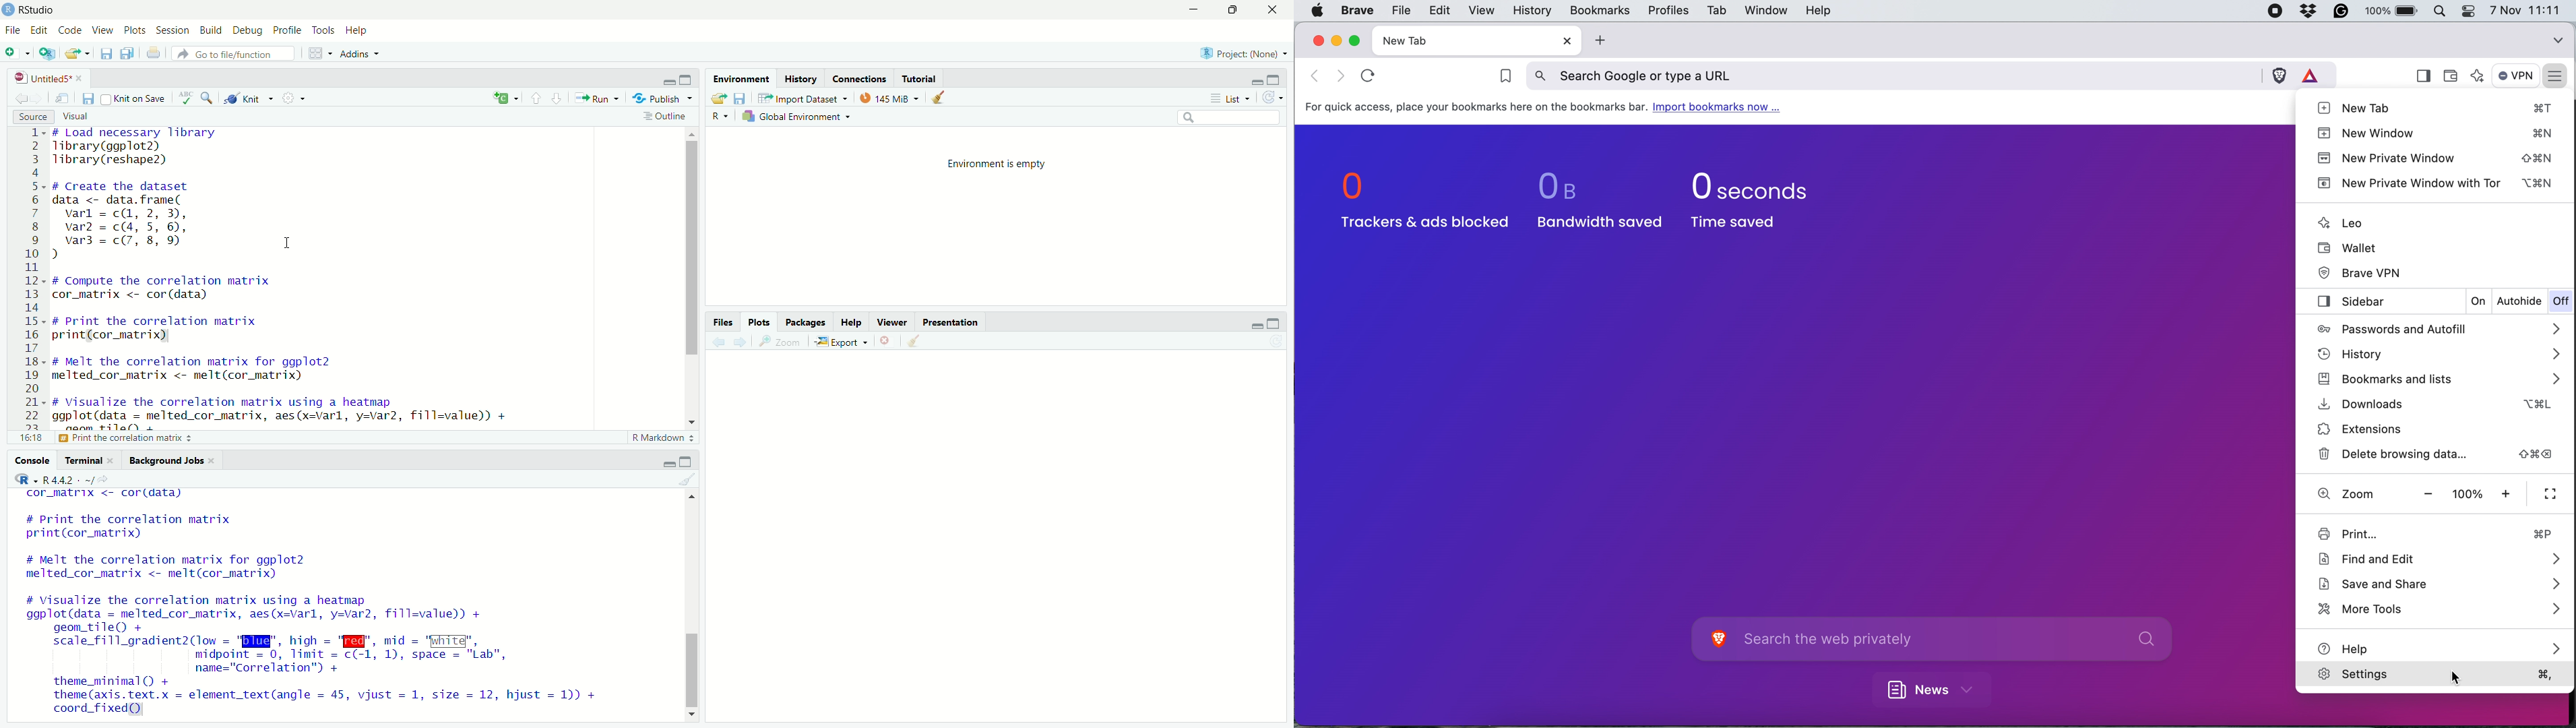  What do you see at coordinates (45, 53) in the screenshot?
I see `create new project` at bounding box center [45, 53].